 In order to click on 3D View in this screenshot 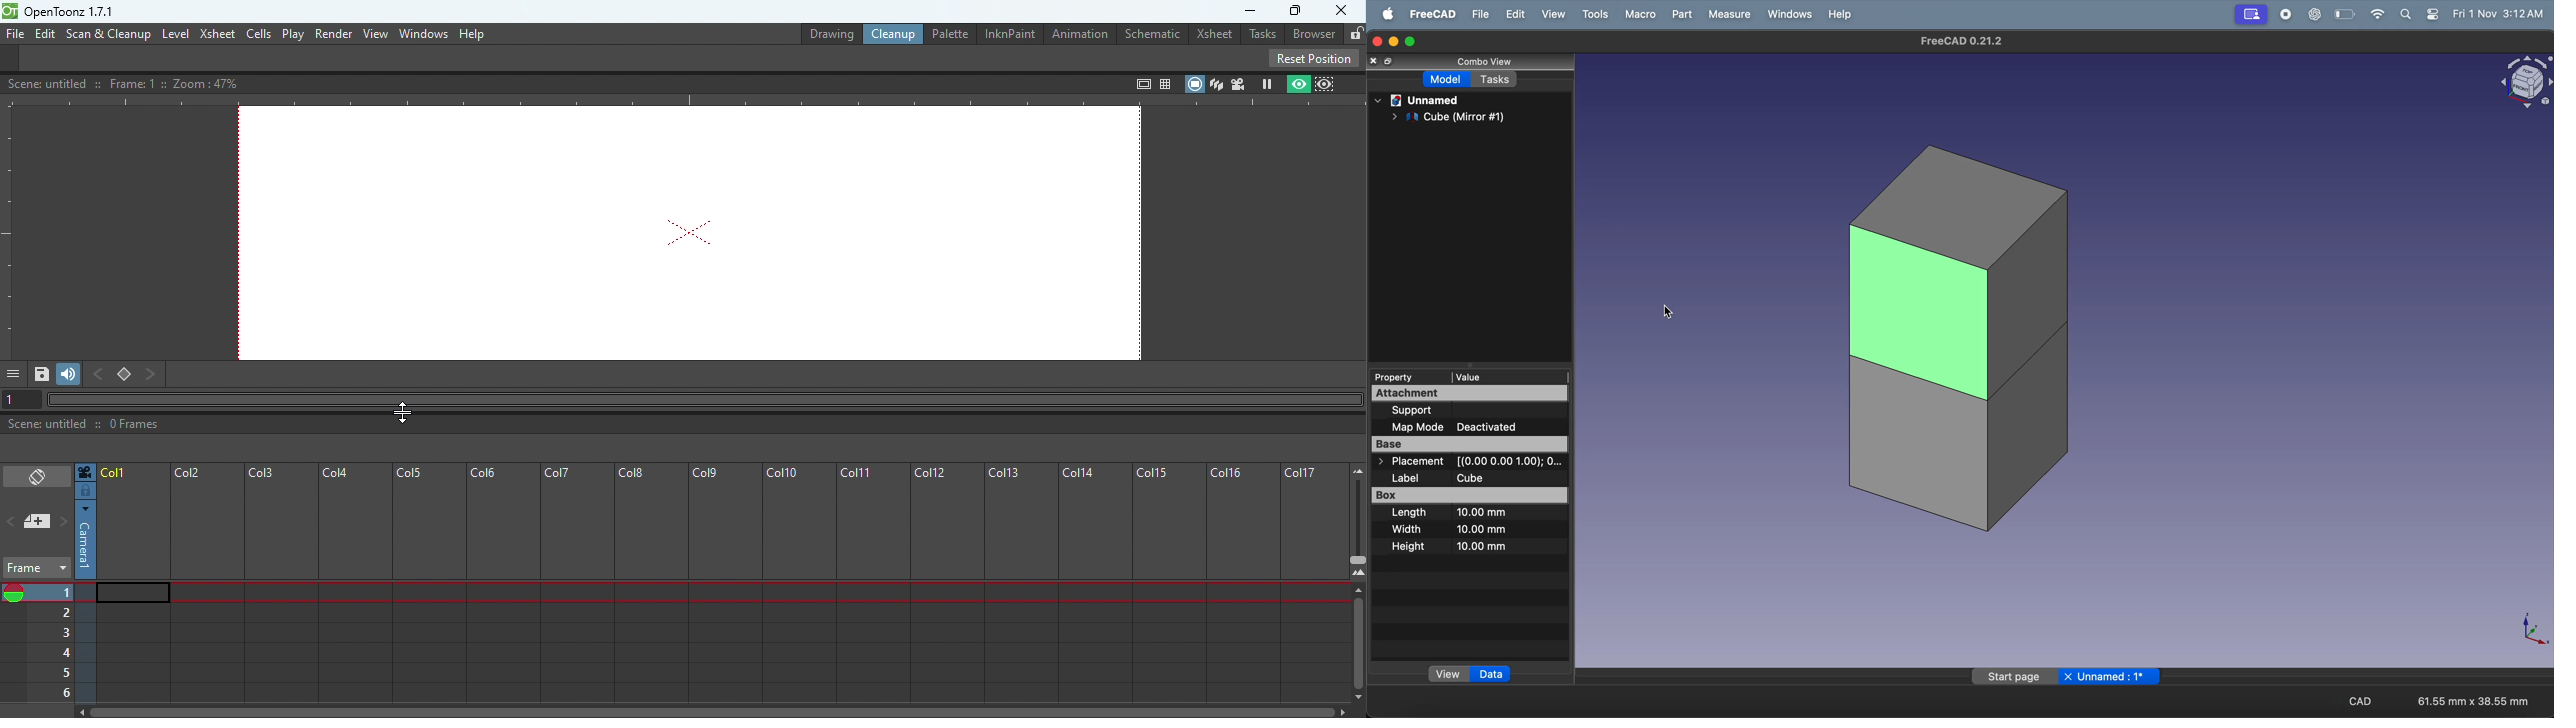, I will do `click(1216, 81)`.